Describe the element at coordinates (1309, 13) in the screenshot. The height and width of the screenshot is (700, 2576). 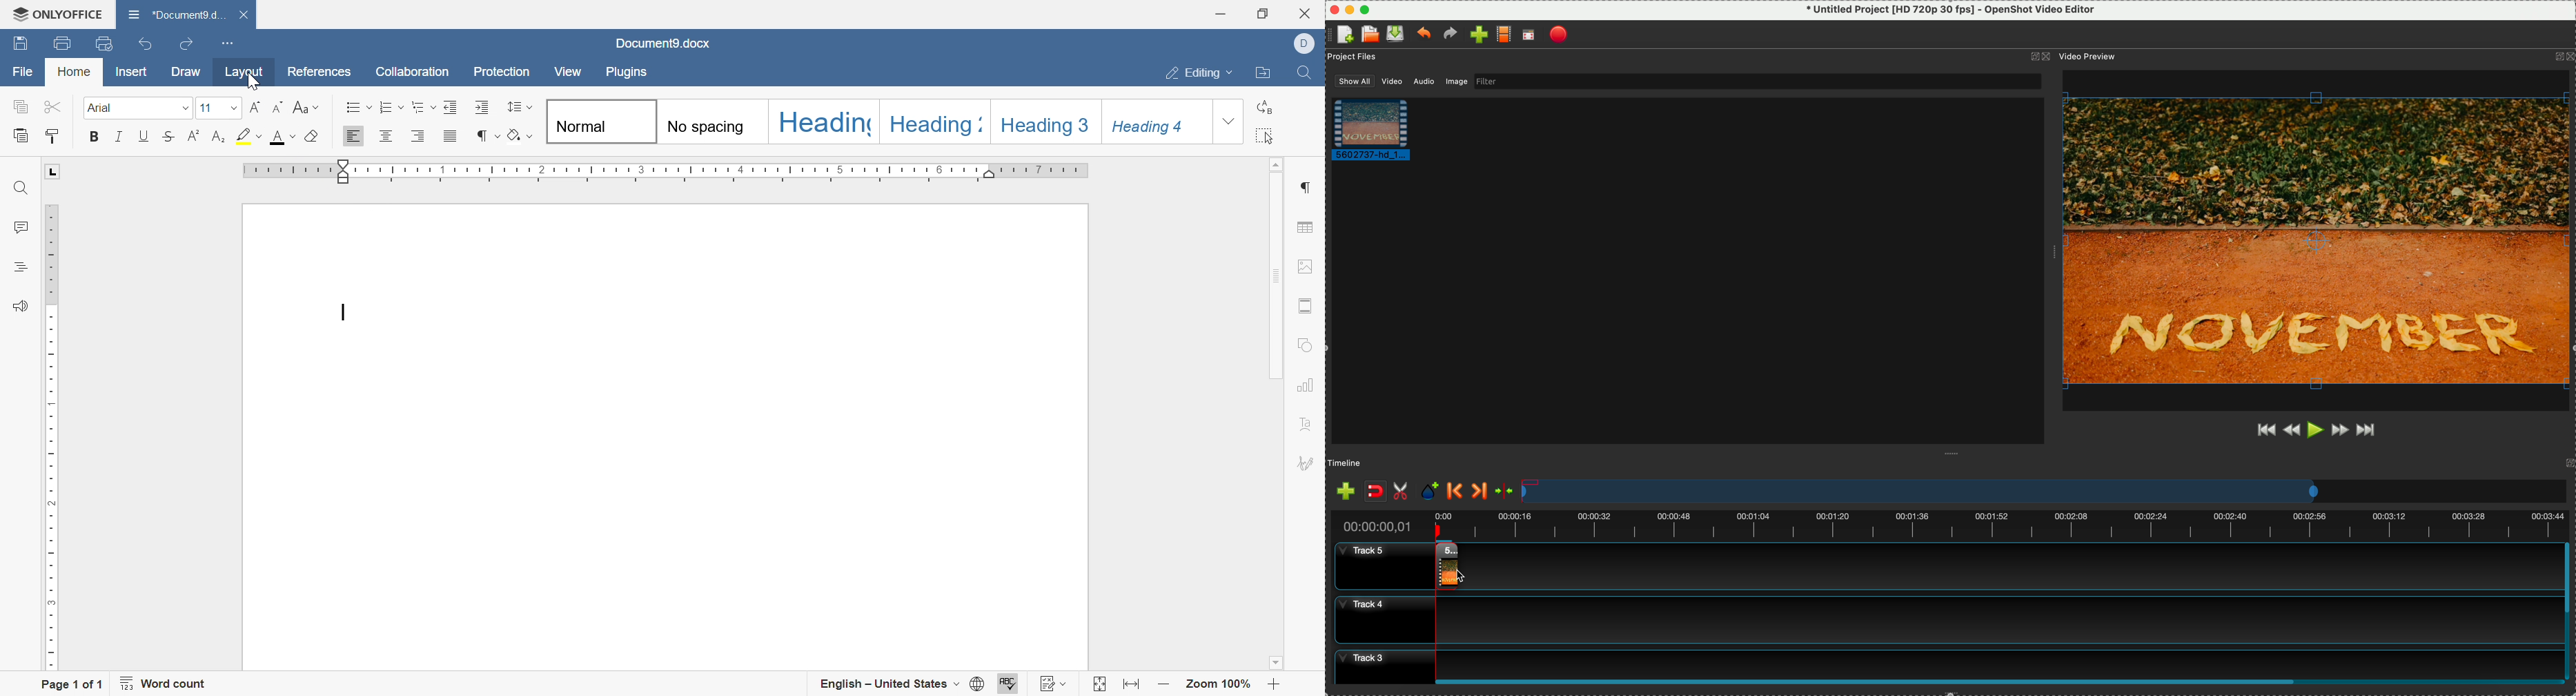
I see `close` at that location.